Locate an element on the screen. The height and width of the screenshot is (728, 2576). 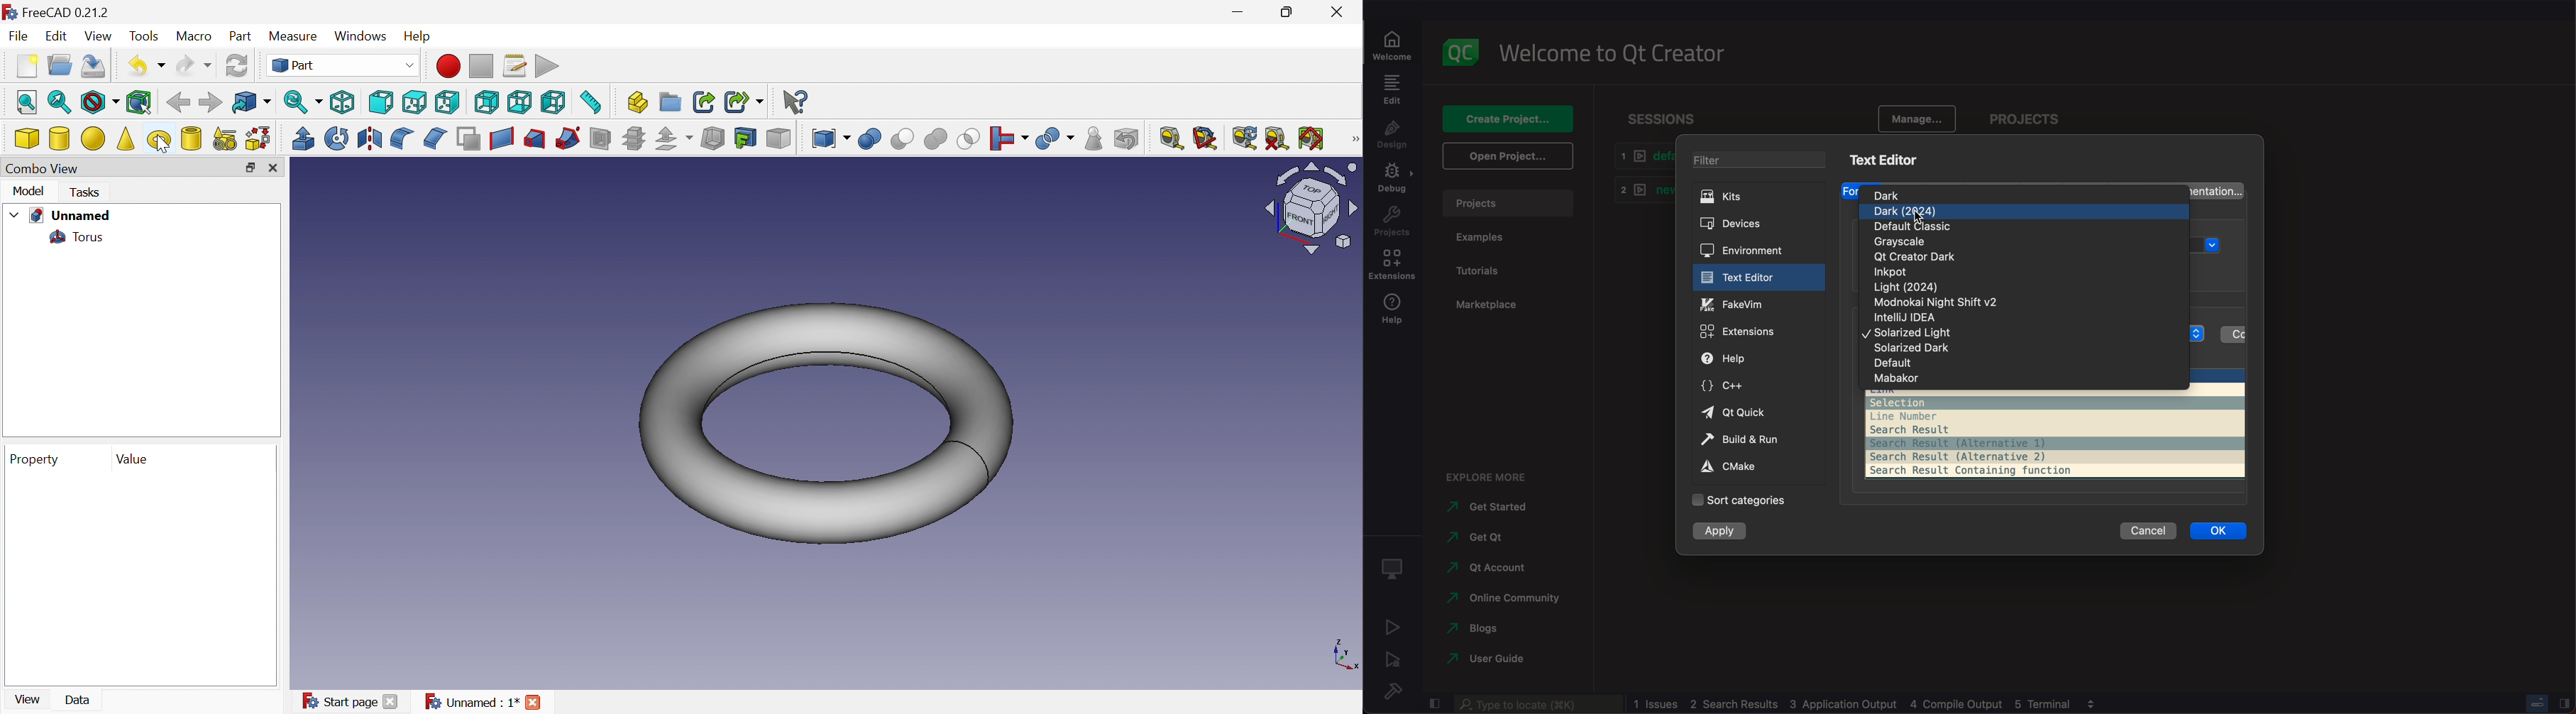
menu is located at coordinates (2207, 244).